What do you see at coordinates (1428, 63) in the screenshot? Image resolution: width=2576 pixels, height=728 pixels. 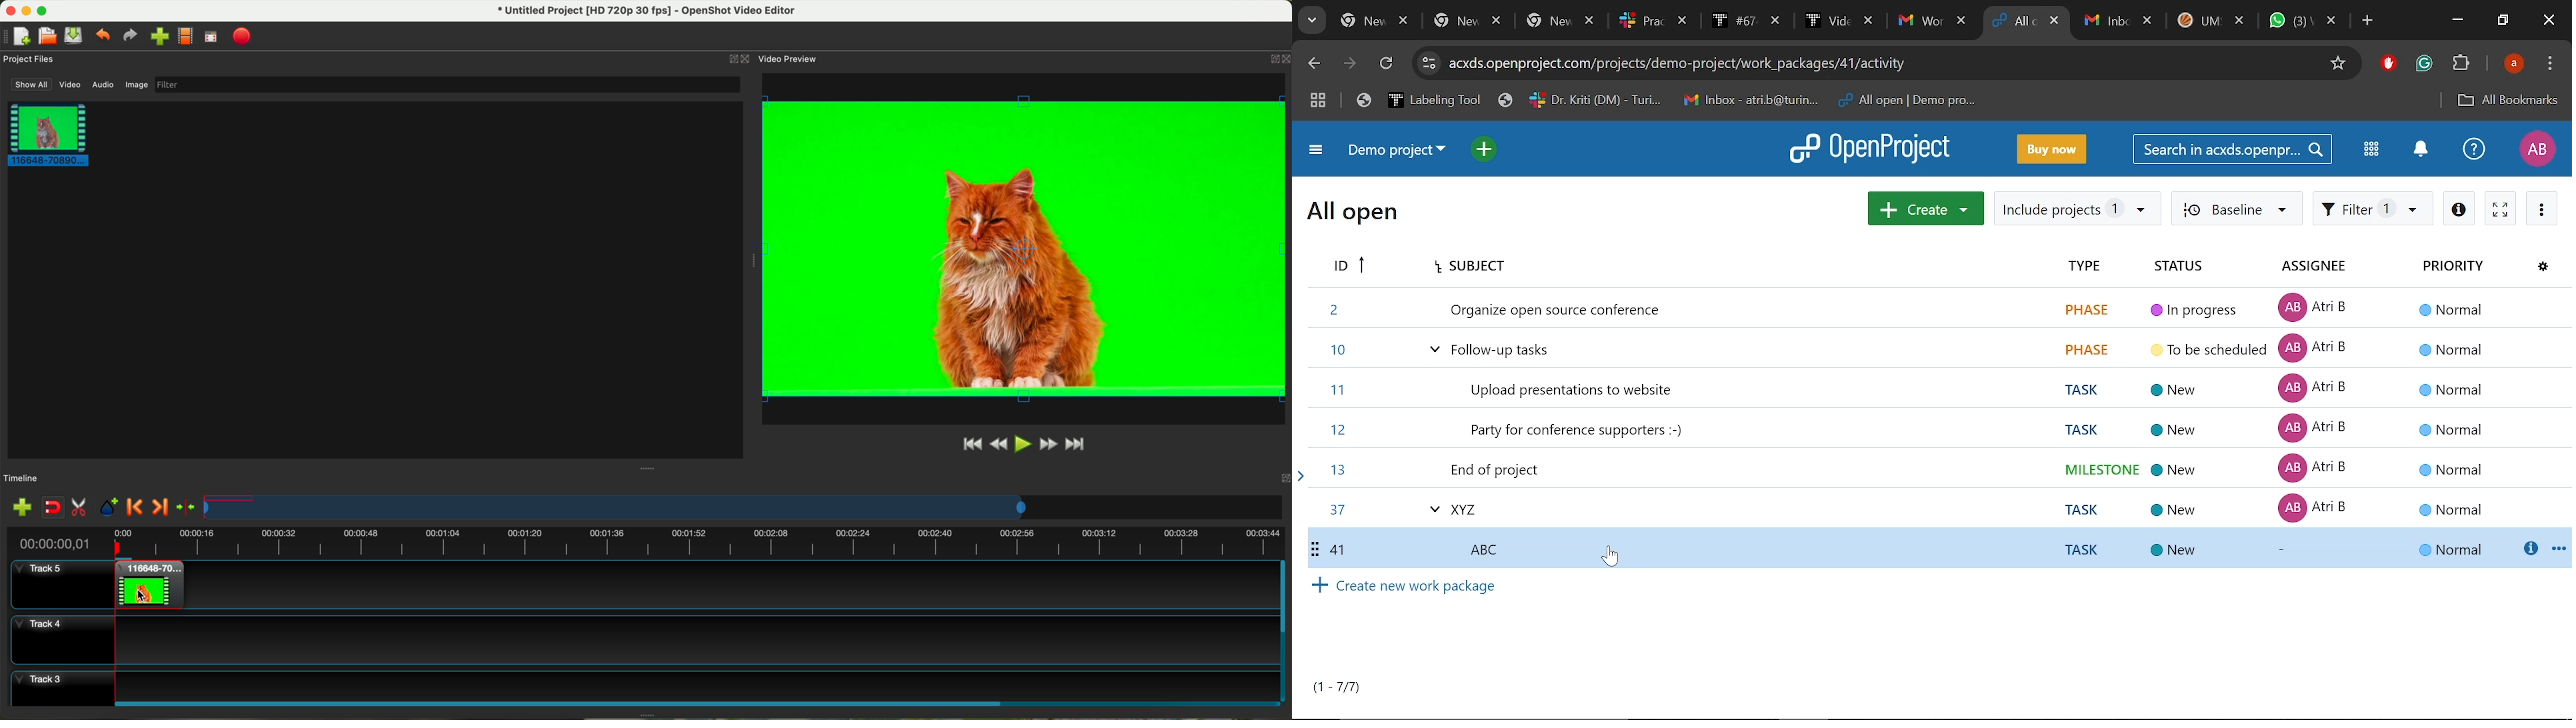 I see `site info` at bounding box center [1428, 63].